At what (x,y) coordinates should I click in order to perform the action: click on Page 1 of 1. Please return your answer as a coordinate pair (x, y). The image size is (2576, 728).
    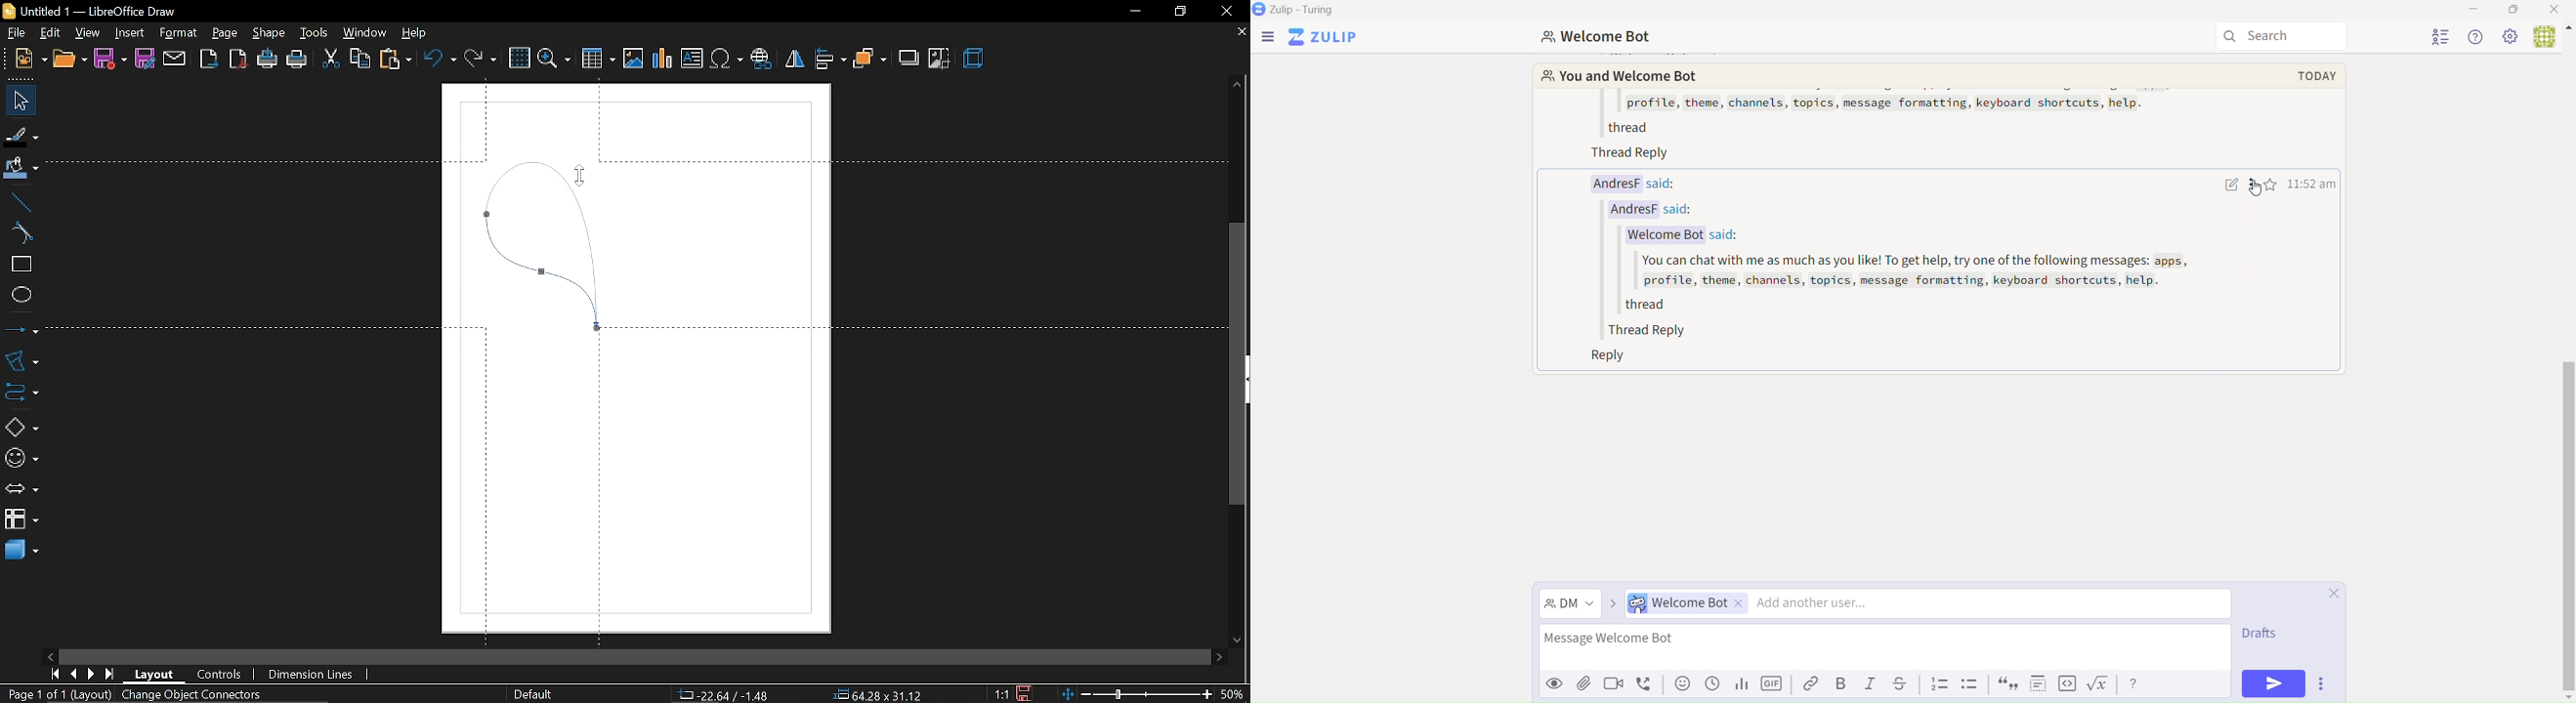
    Looking at the image, I should click on (37, 694).